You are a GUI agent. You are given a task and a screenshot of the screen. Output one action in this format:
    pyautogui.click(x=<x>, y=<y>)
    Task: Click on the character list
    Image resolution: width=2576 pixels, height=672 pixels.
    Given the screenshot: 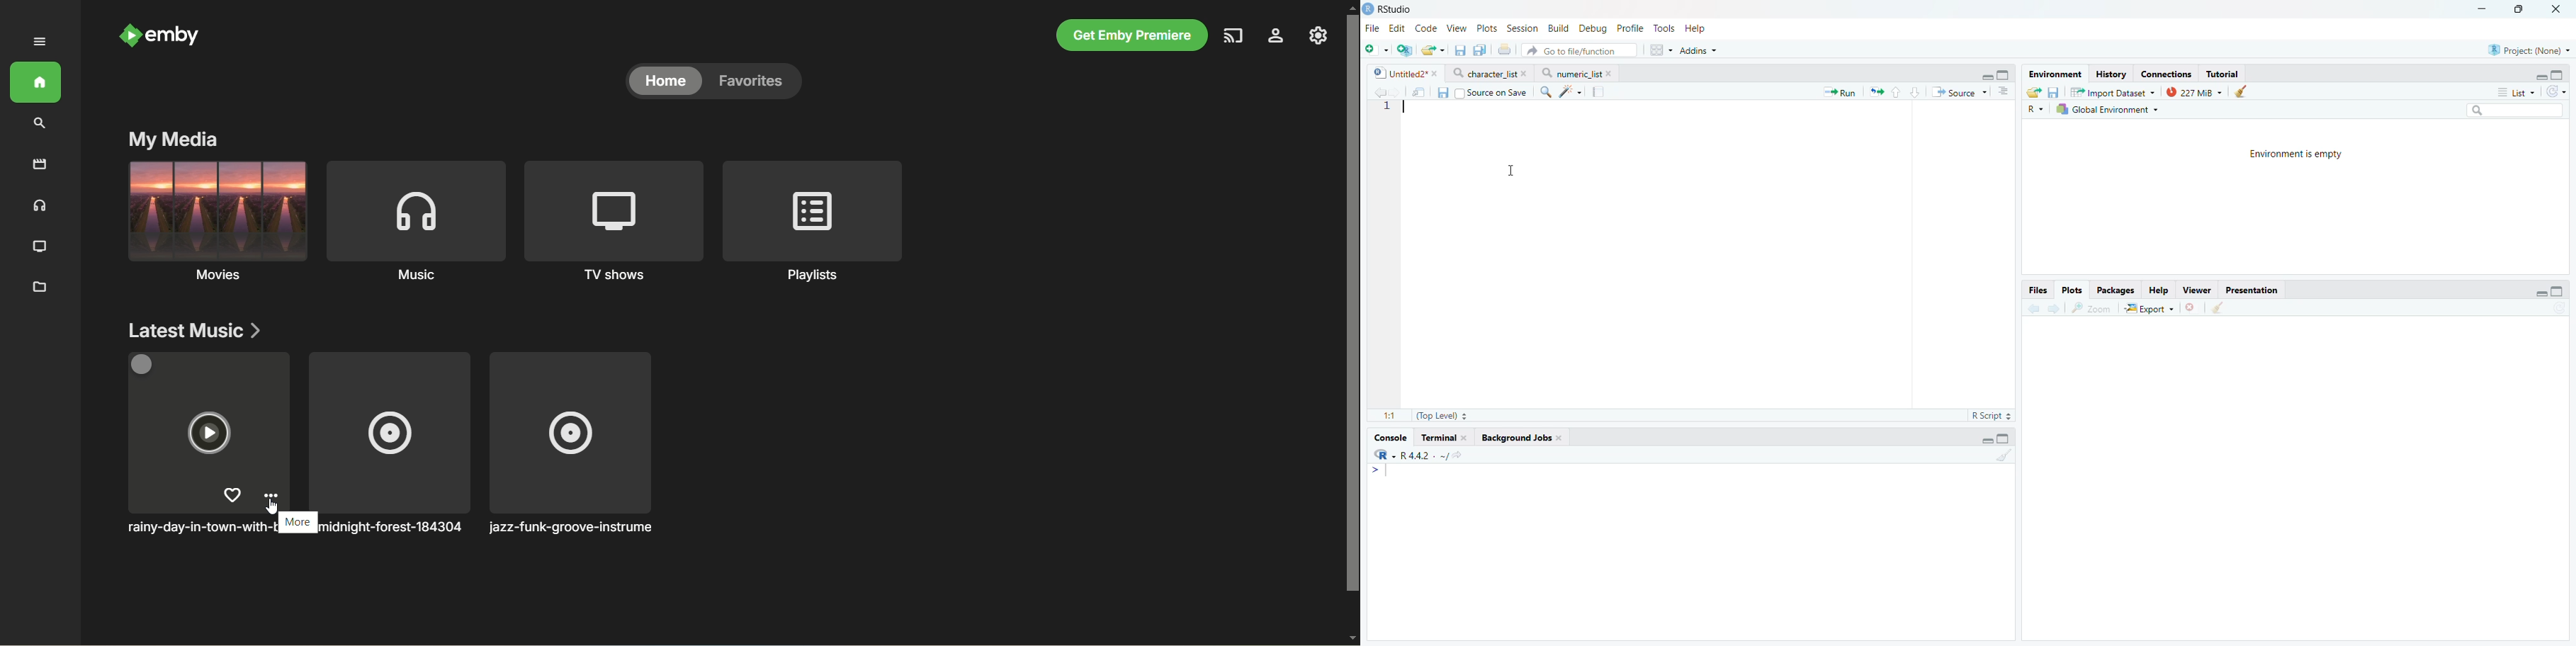 What is the action you would take?
    pyautogui.click(x=1489, y=73)
    